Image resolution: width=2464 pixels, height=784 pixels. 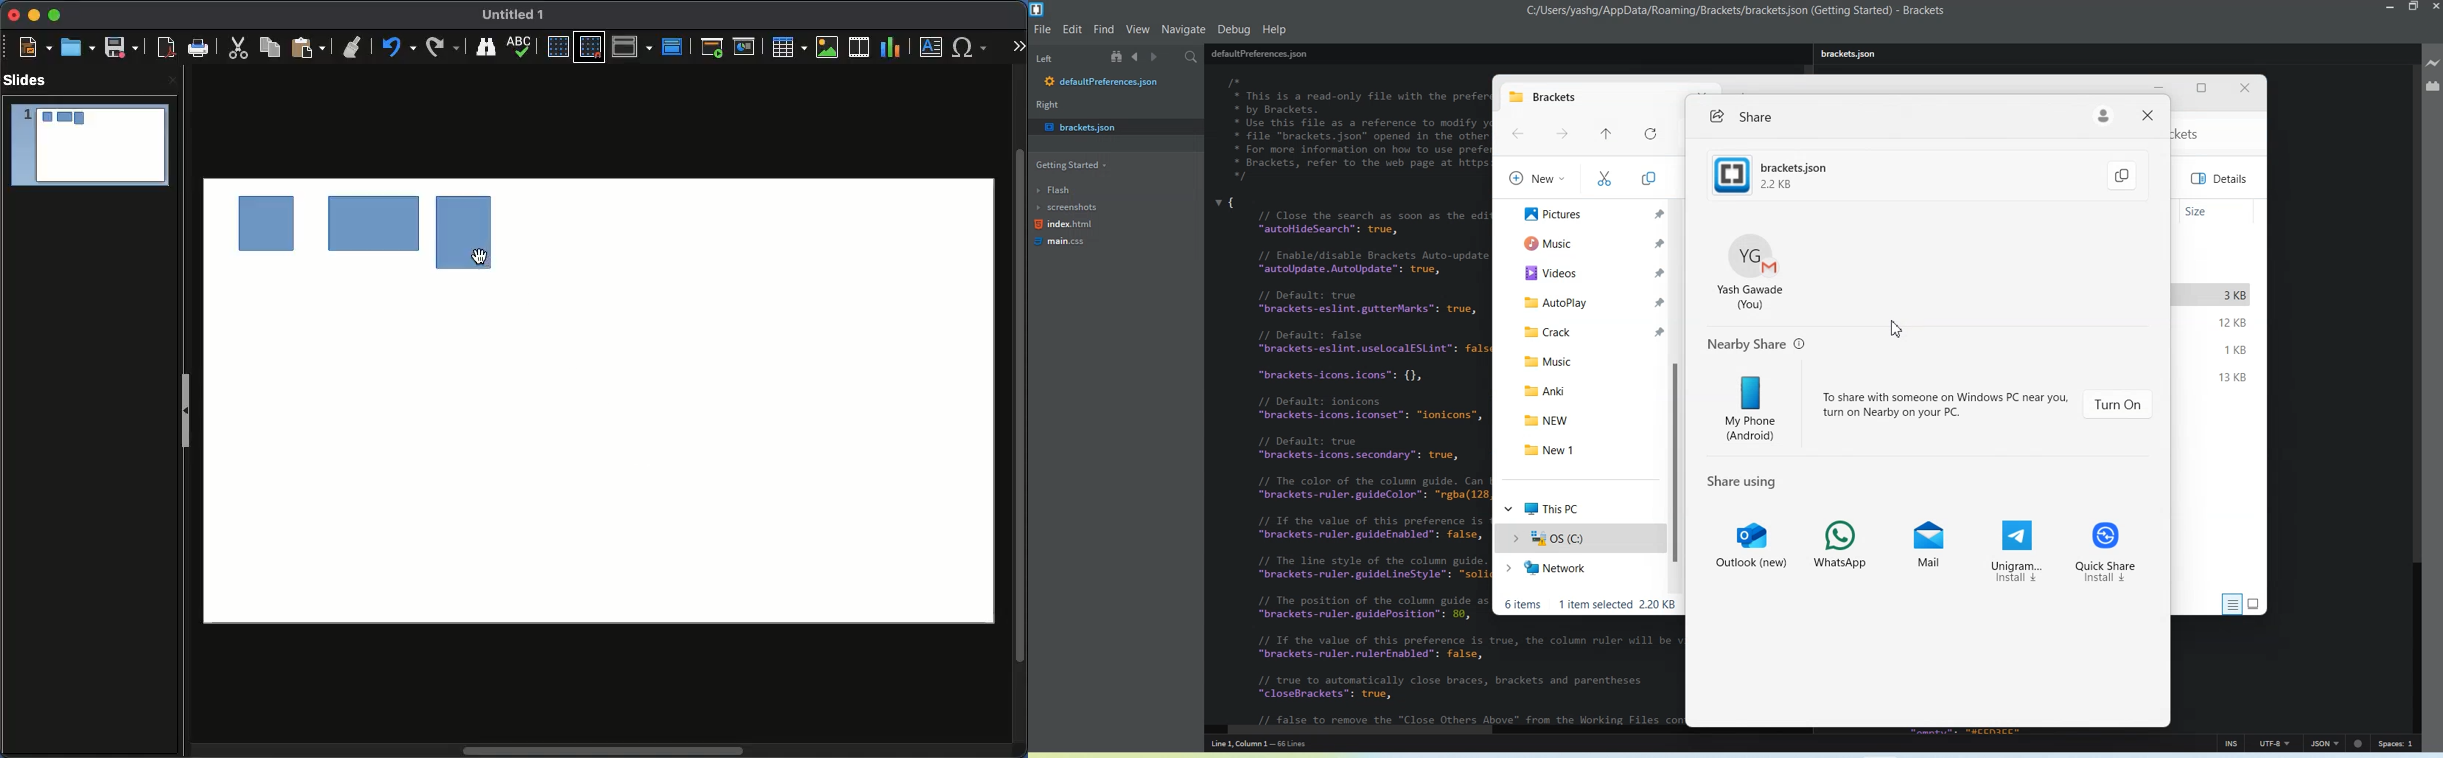 What do you see at coordinates (2111, 546) in the screenshot?
I see `Quick Share` at bounding box center [2111, 546].